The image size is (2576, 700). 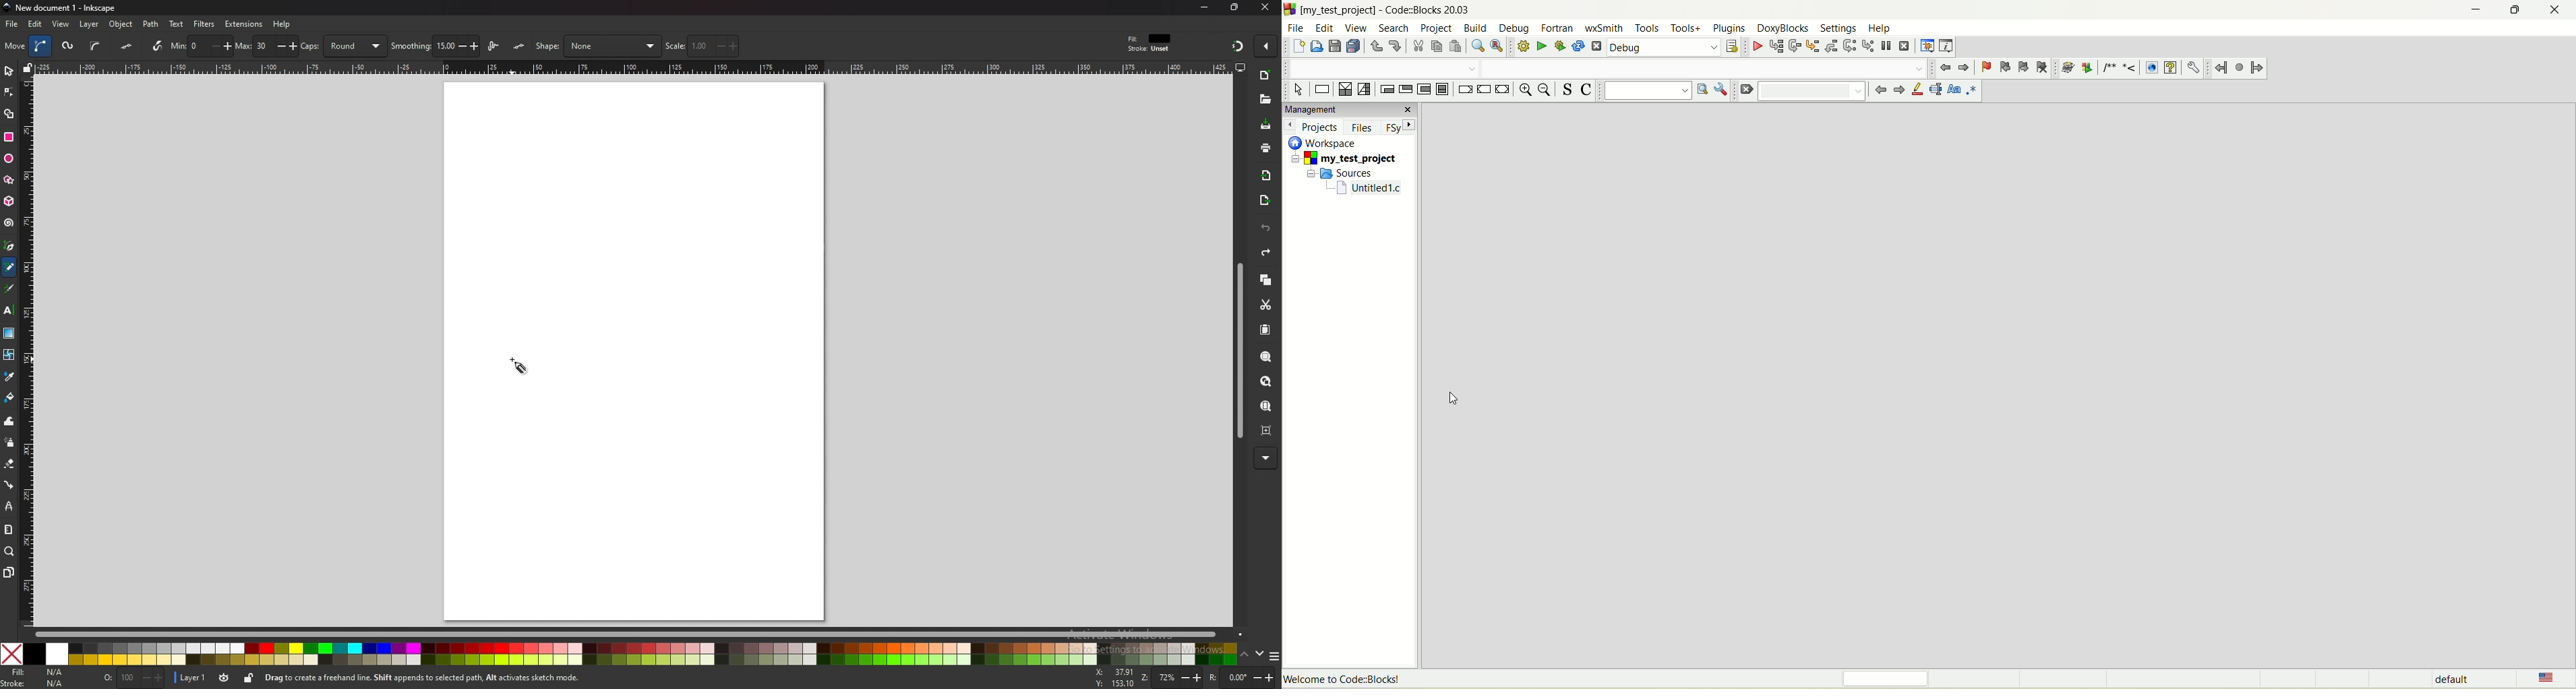 I want to click on search, so click(x=1397, y=28).